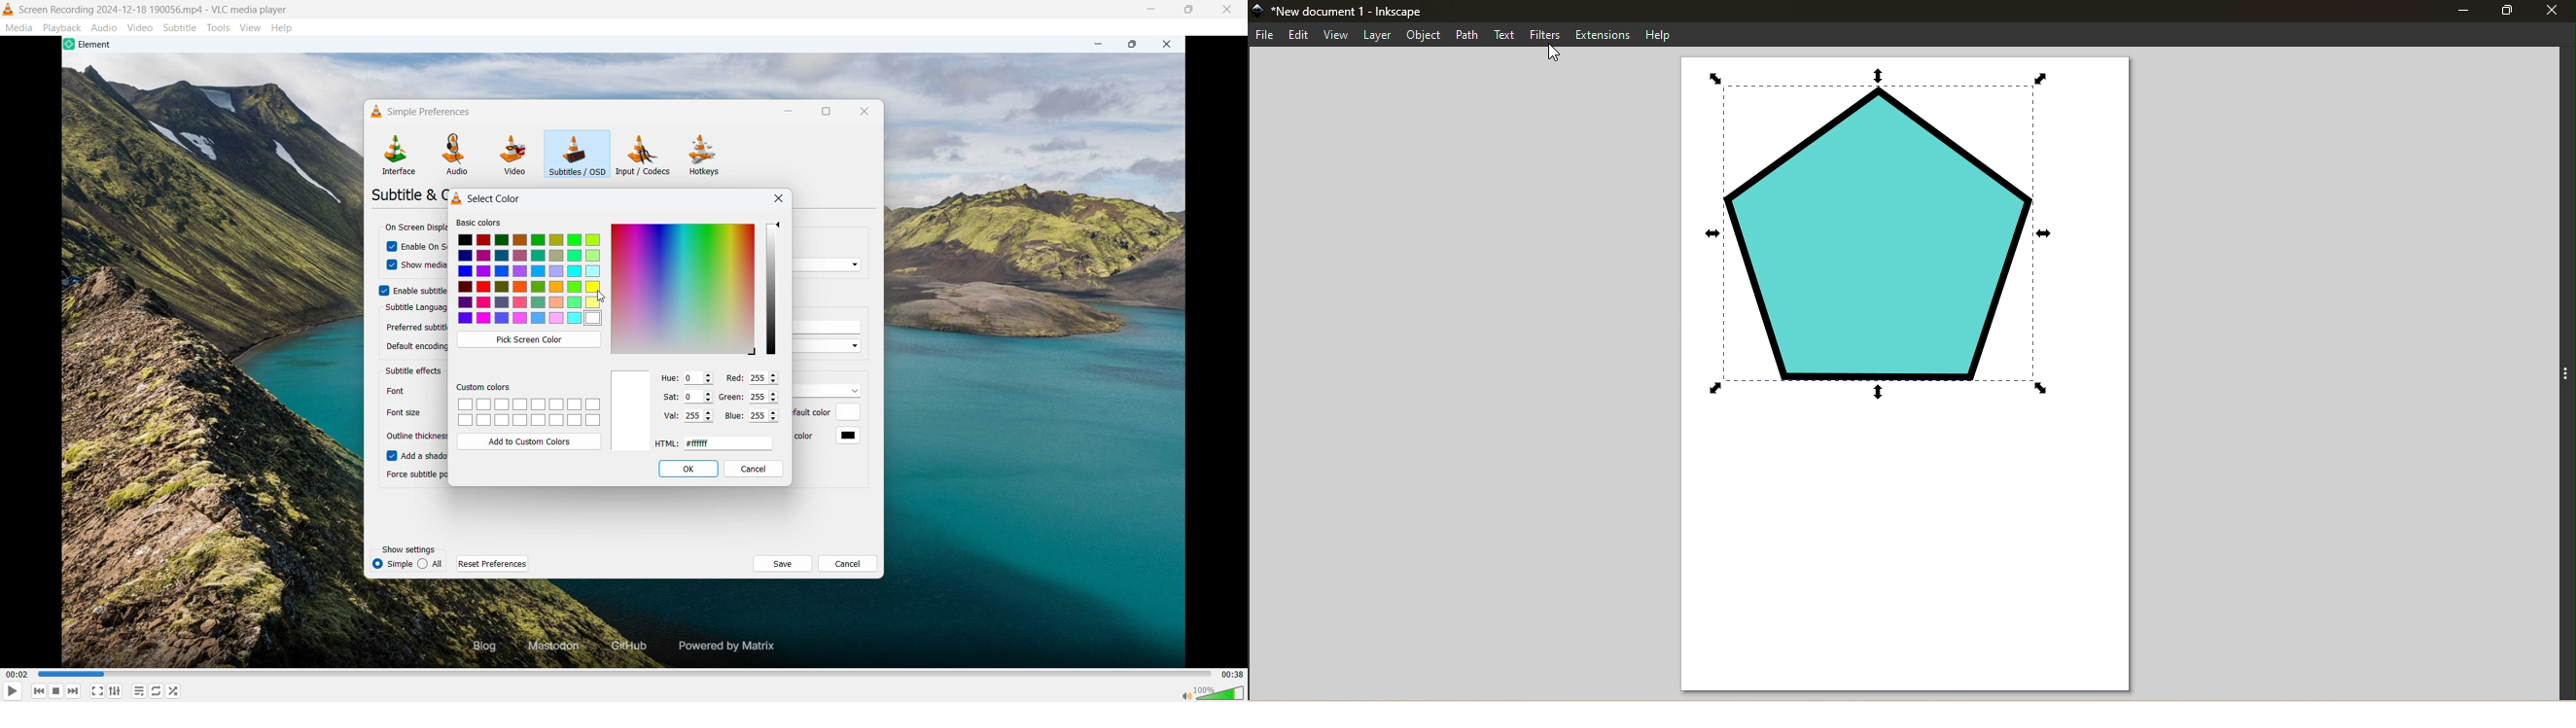  I want to click on Enable on screen display , so click(426, 247).